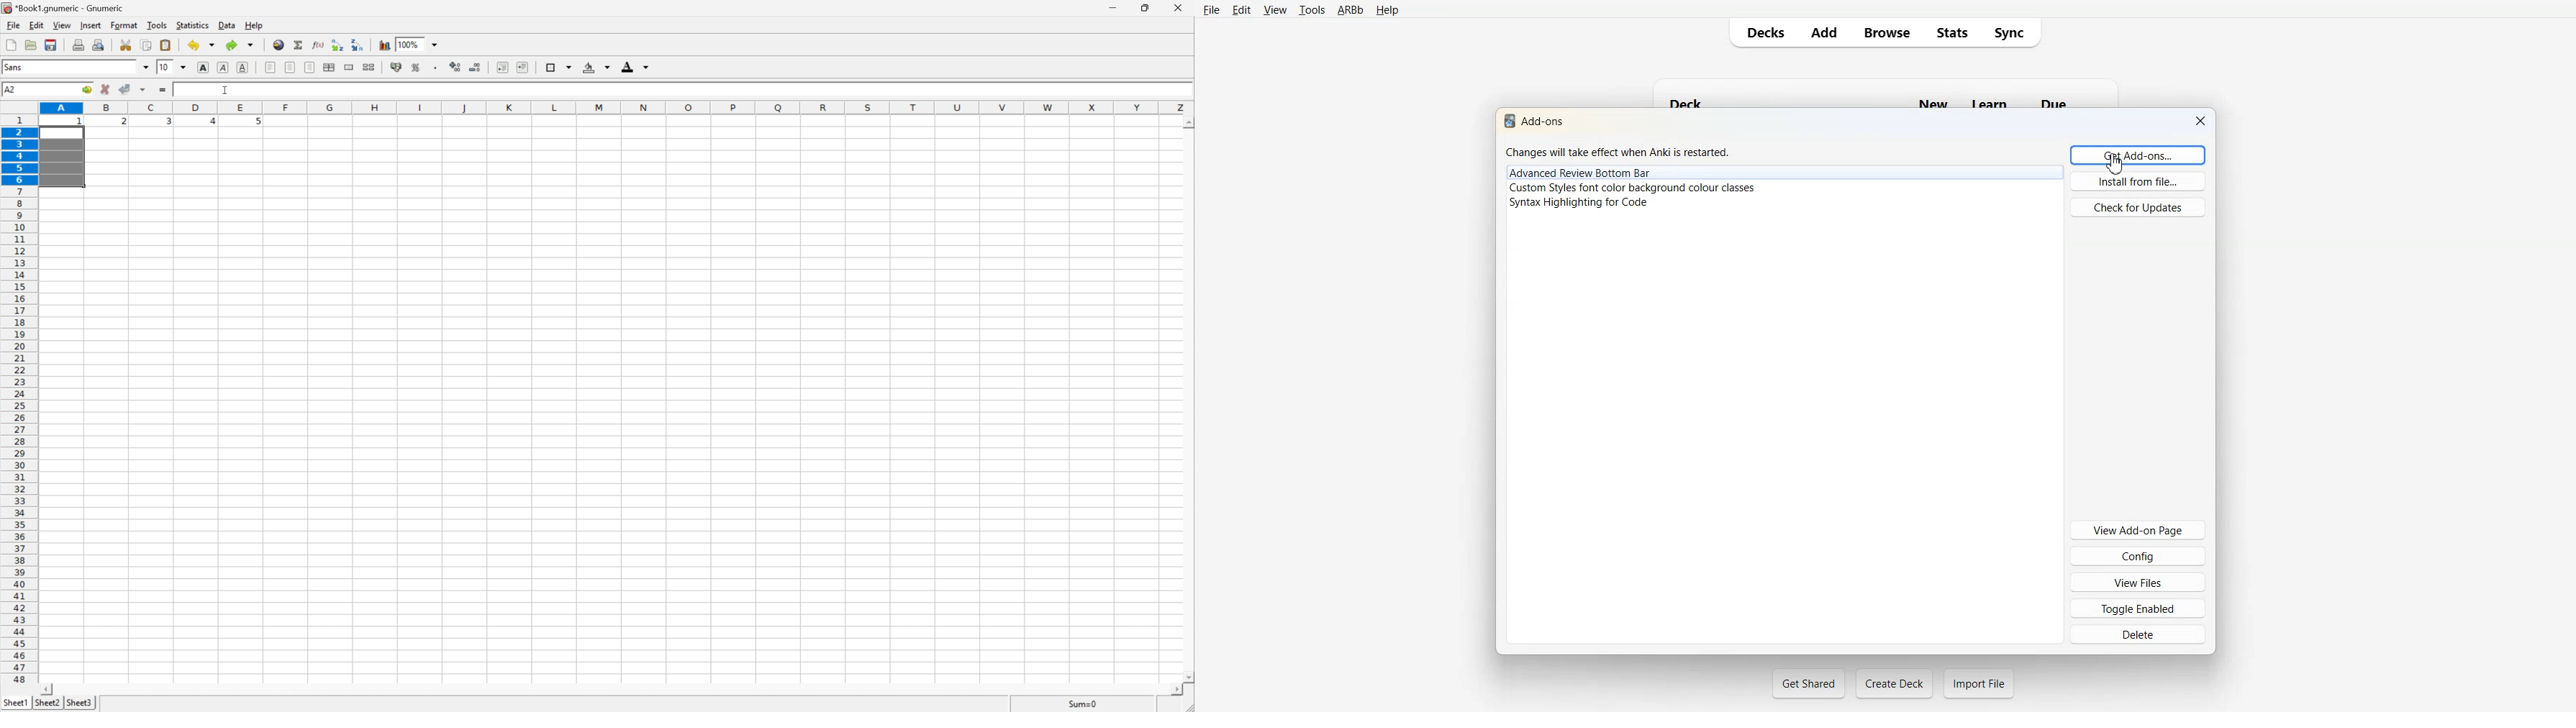 Image resolution: width=2576 pixels, height=728 pixels. What do you see at coordinates (521, 67) in the screenshot?
I see `increase indent` at bounding box center [521, 67].